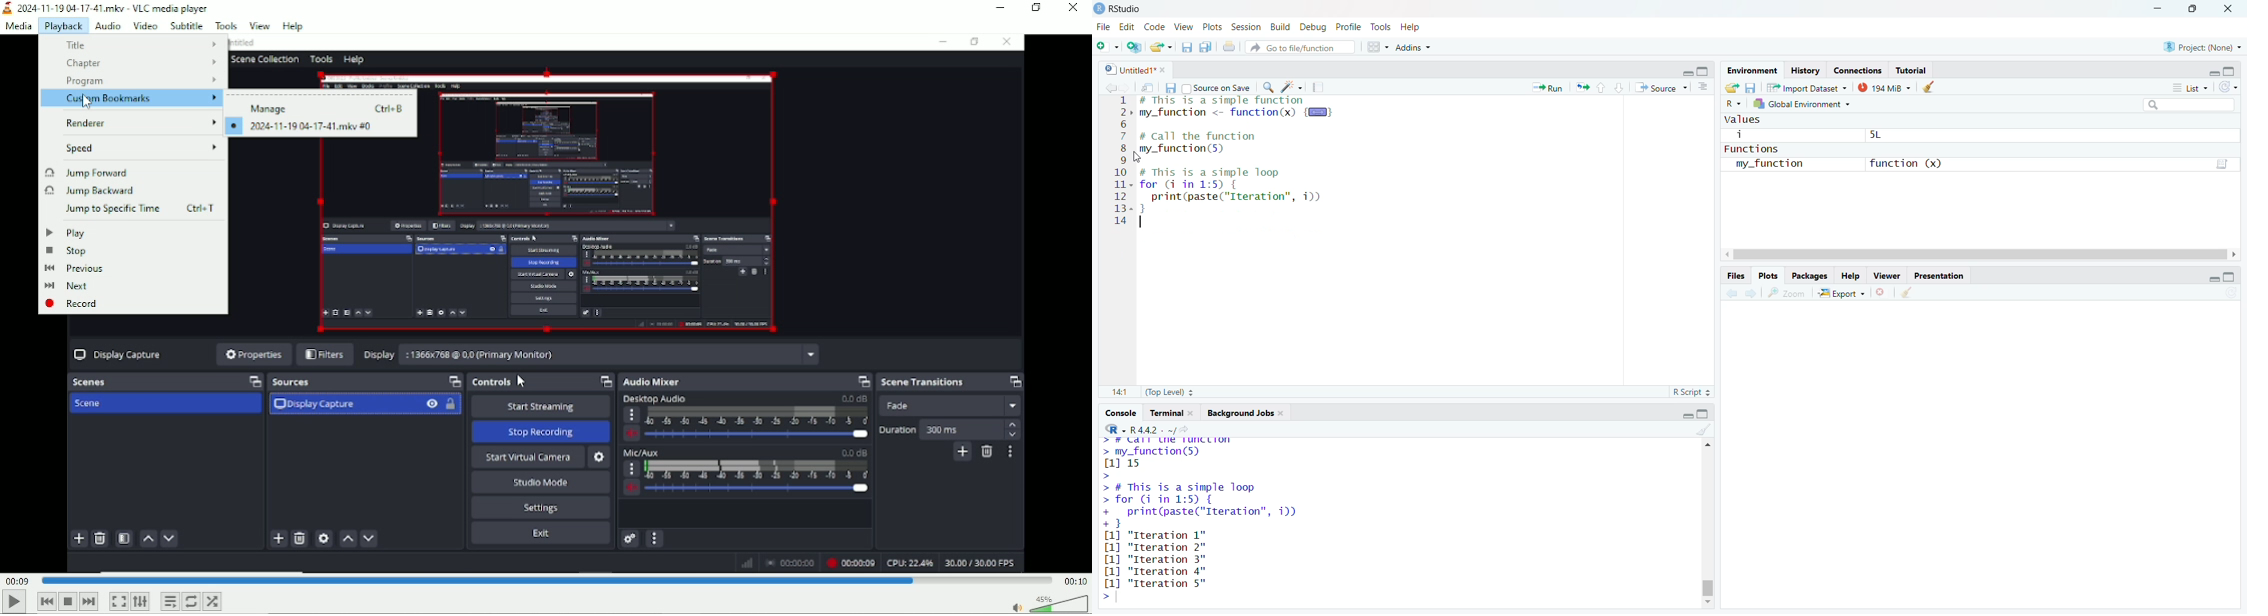 The image size is (2268, 616). Describe the element at coordinates (1153, 571) in the screenshot. I see `[1] "Iteration 3"` at that location.